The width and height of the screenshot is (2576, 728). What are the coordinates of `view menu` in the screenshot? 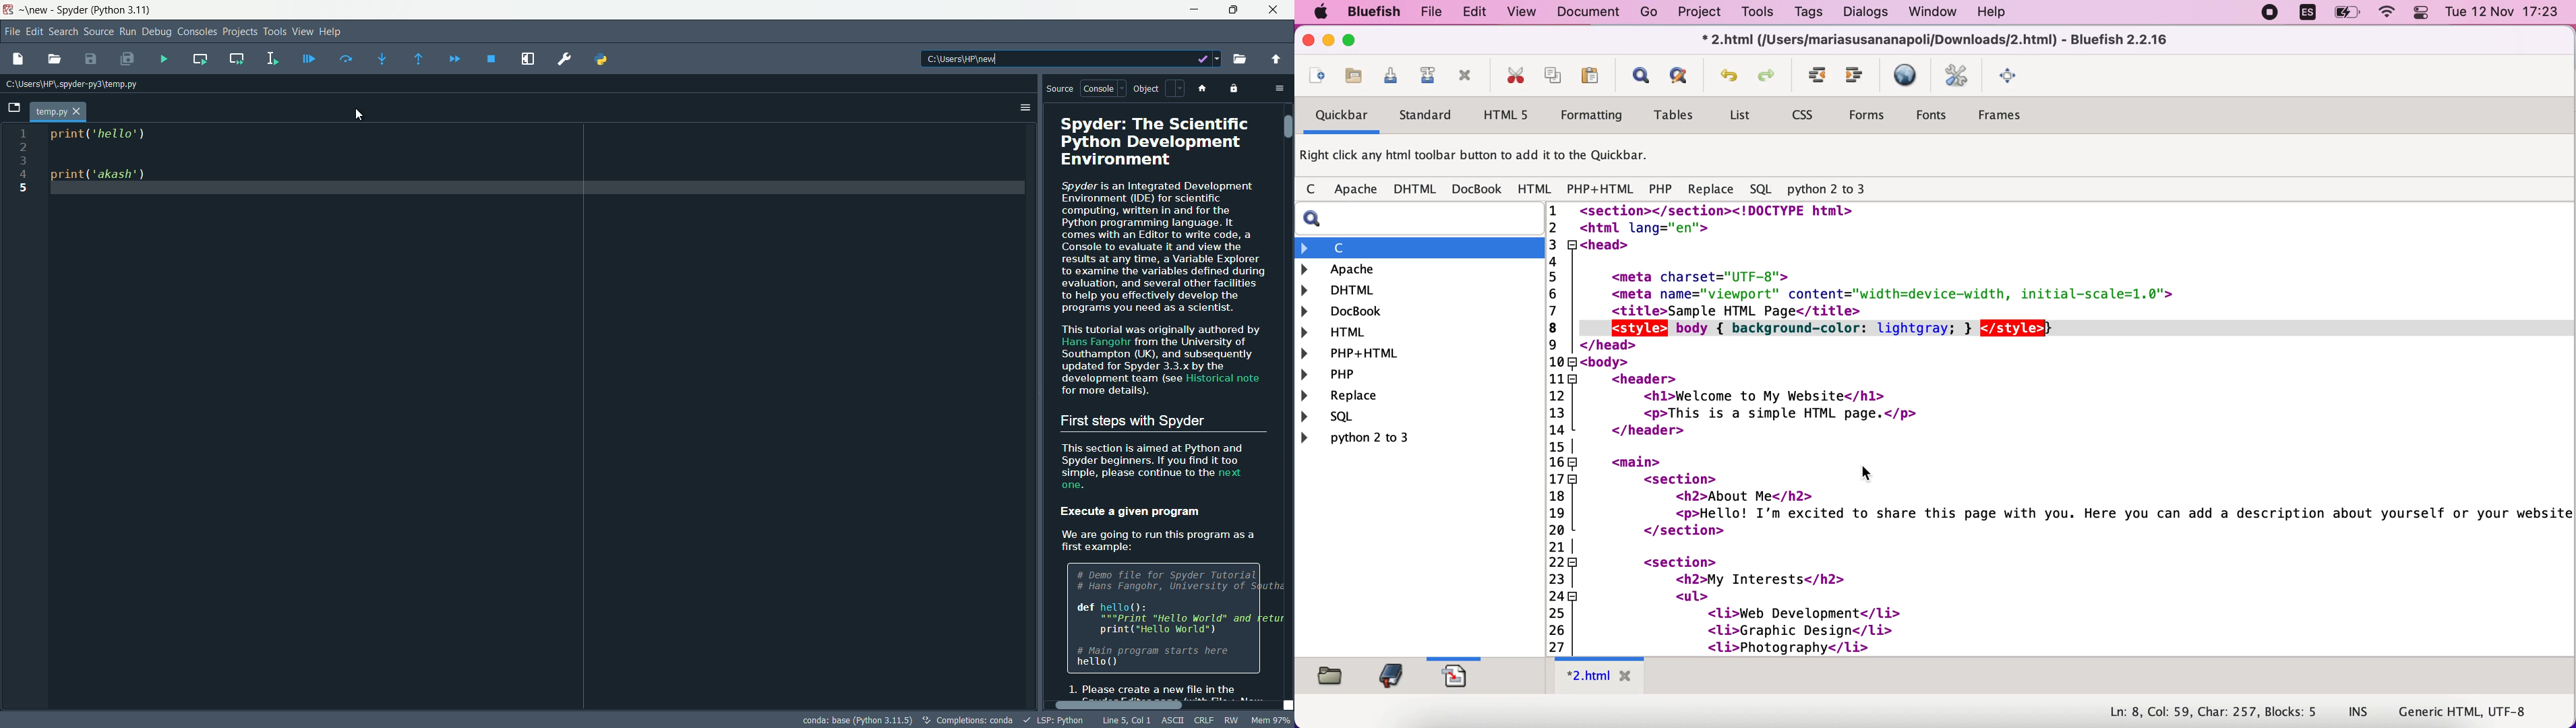 It's located at (305, 32).